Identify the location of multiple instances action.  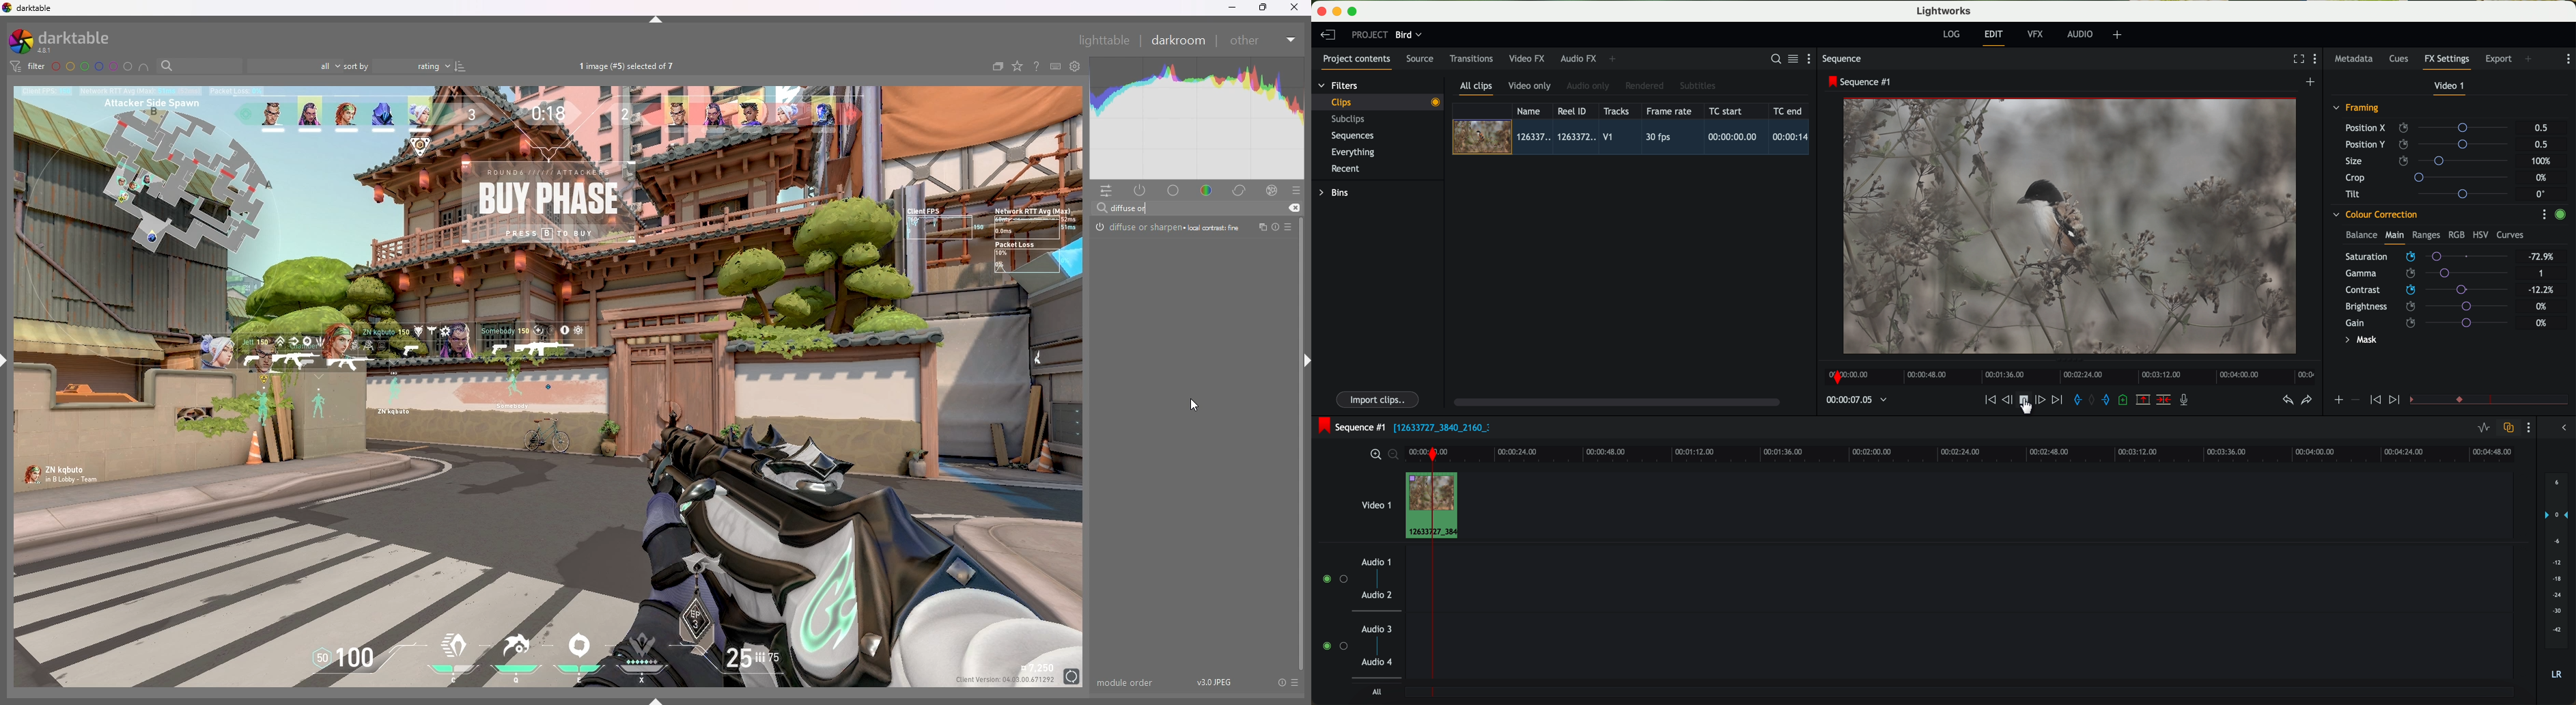
(1259, 227).